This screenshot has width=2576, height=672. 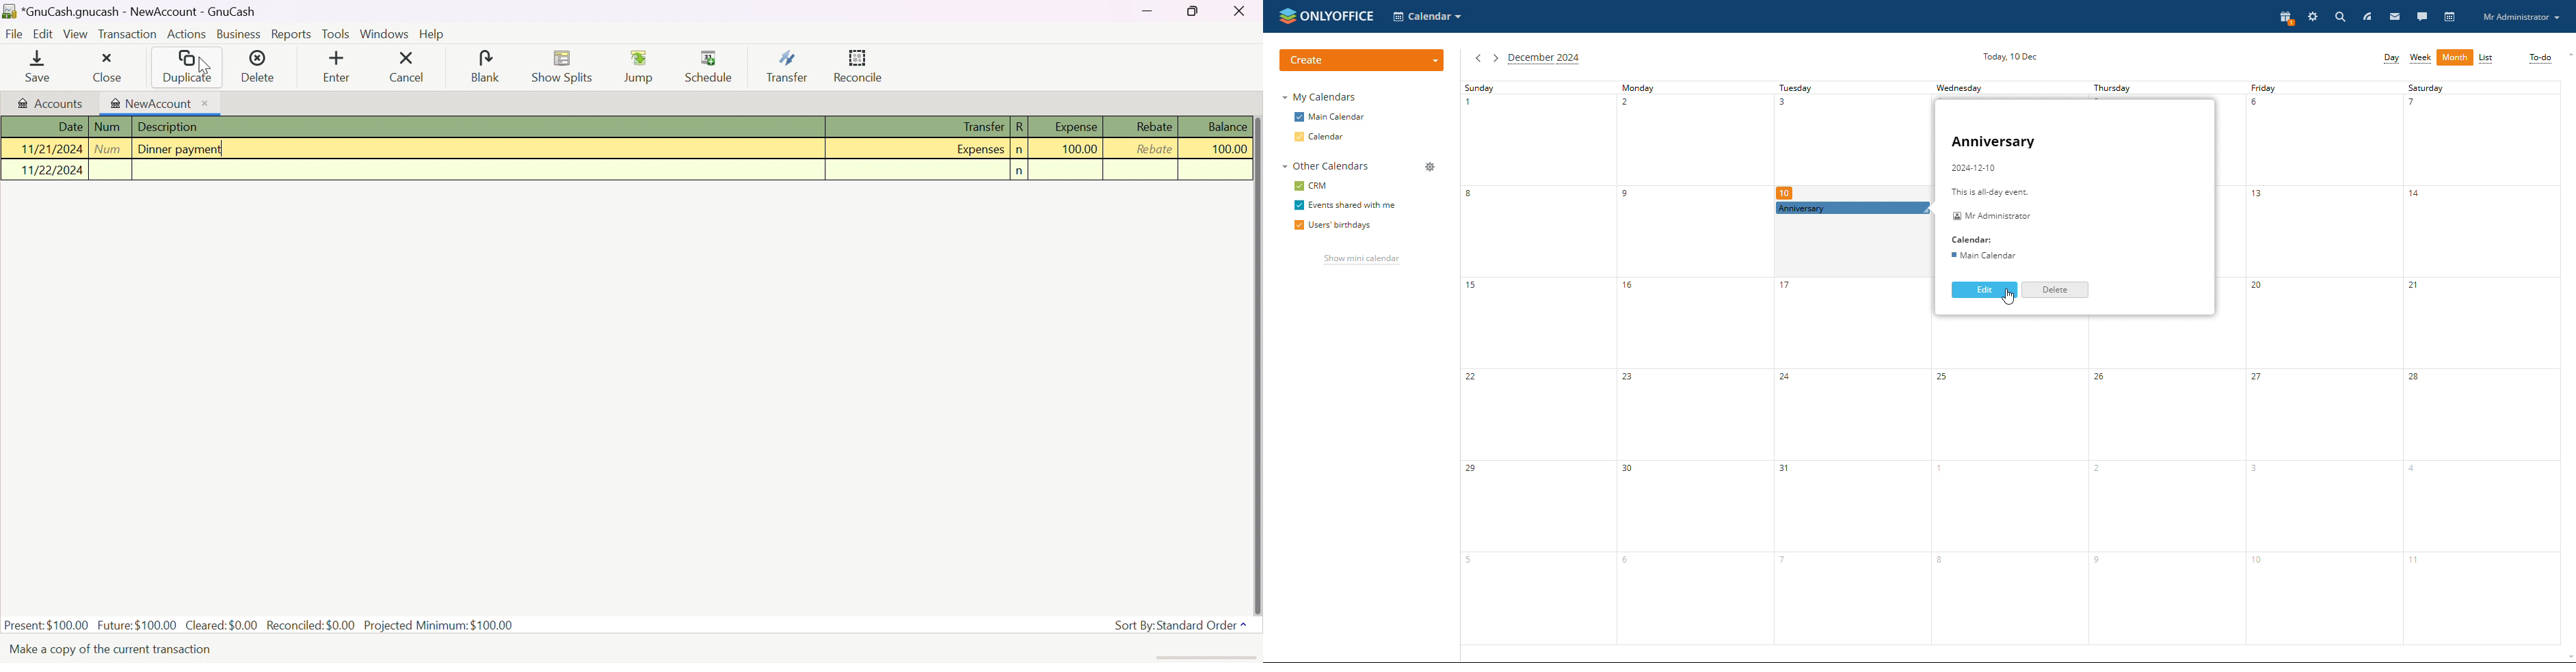 I want to click on Business, so click(x=238, y=34).